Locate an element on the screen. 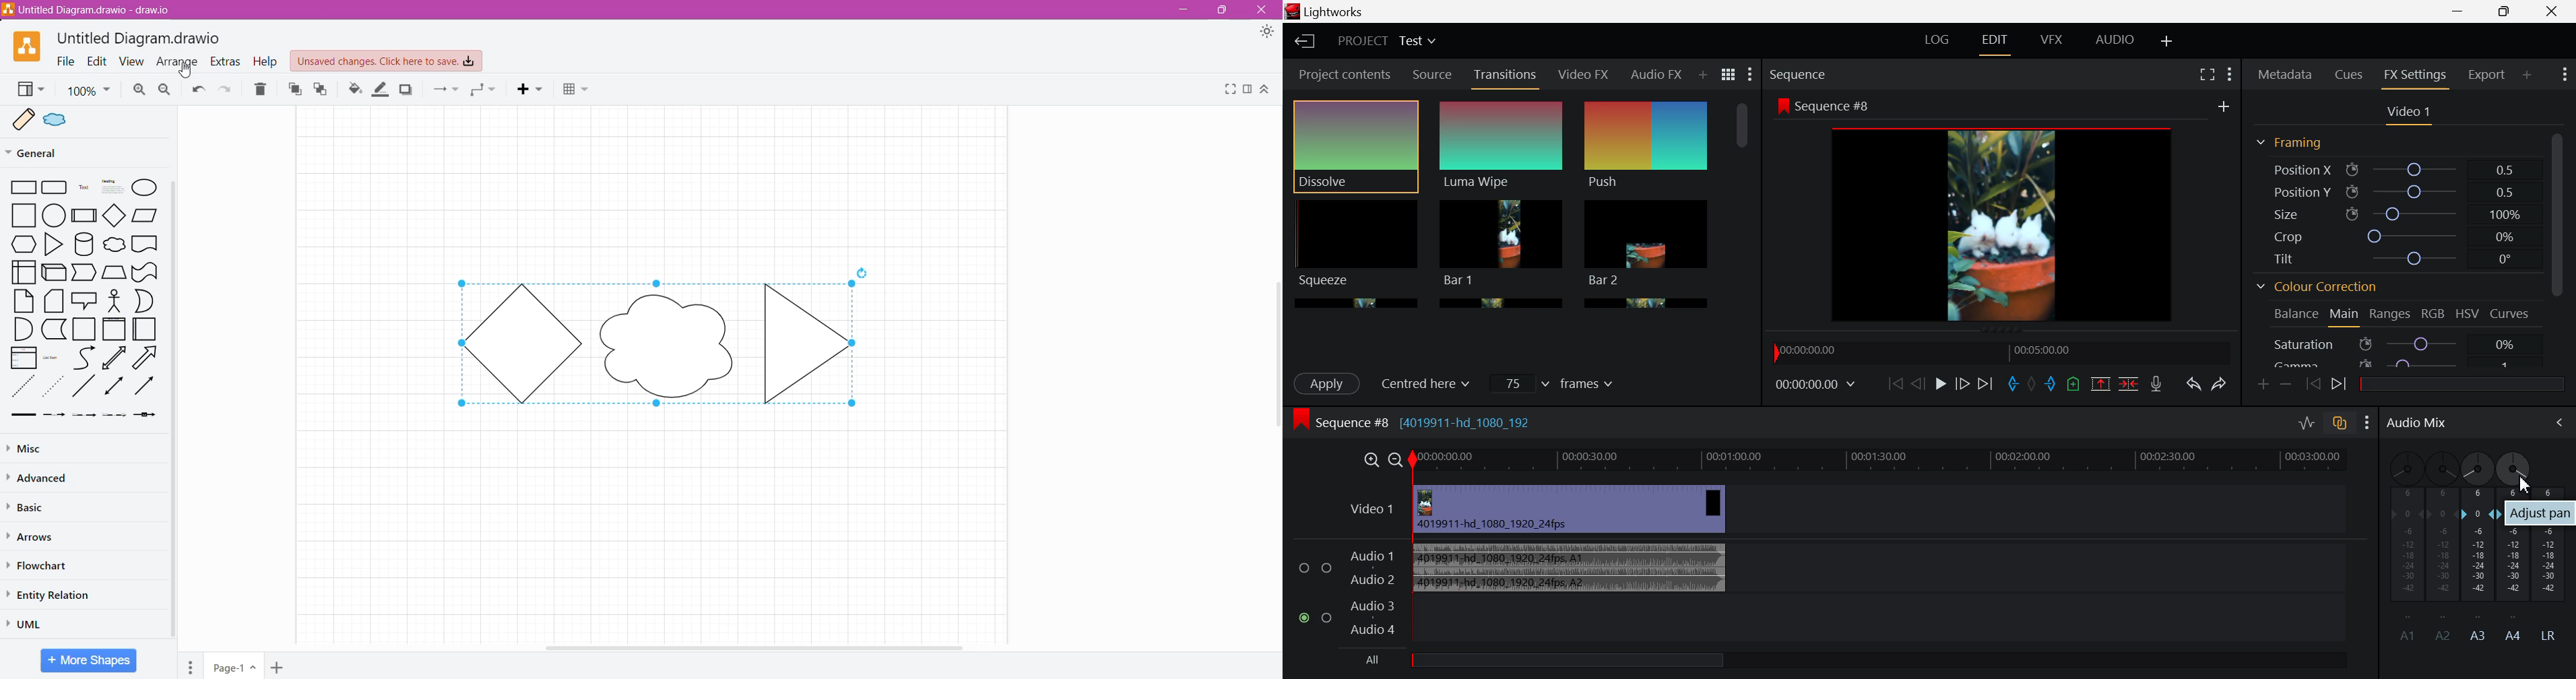  Cursor on Audio Mix is located at coordinates (2552, 424).